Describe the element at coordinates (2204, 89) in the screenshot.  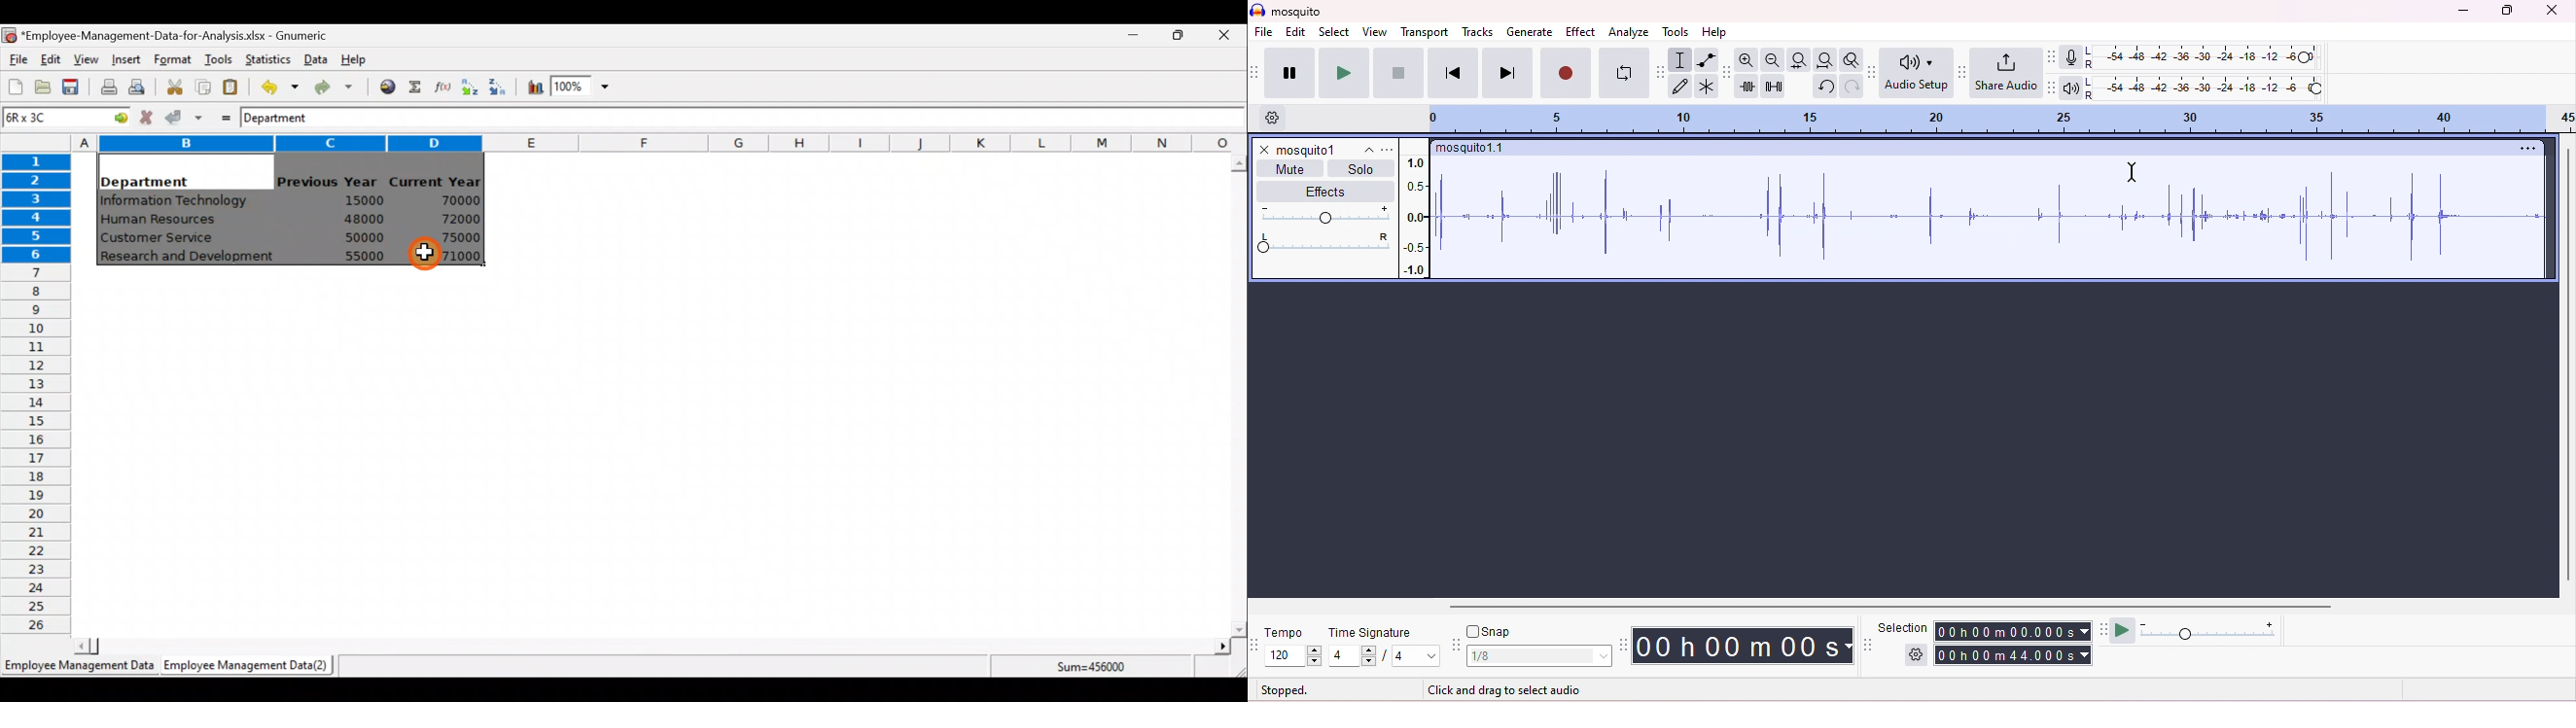
I see `playback level` at that location.